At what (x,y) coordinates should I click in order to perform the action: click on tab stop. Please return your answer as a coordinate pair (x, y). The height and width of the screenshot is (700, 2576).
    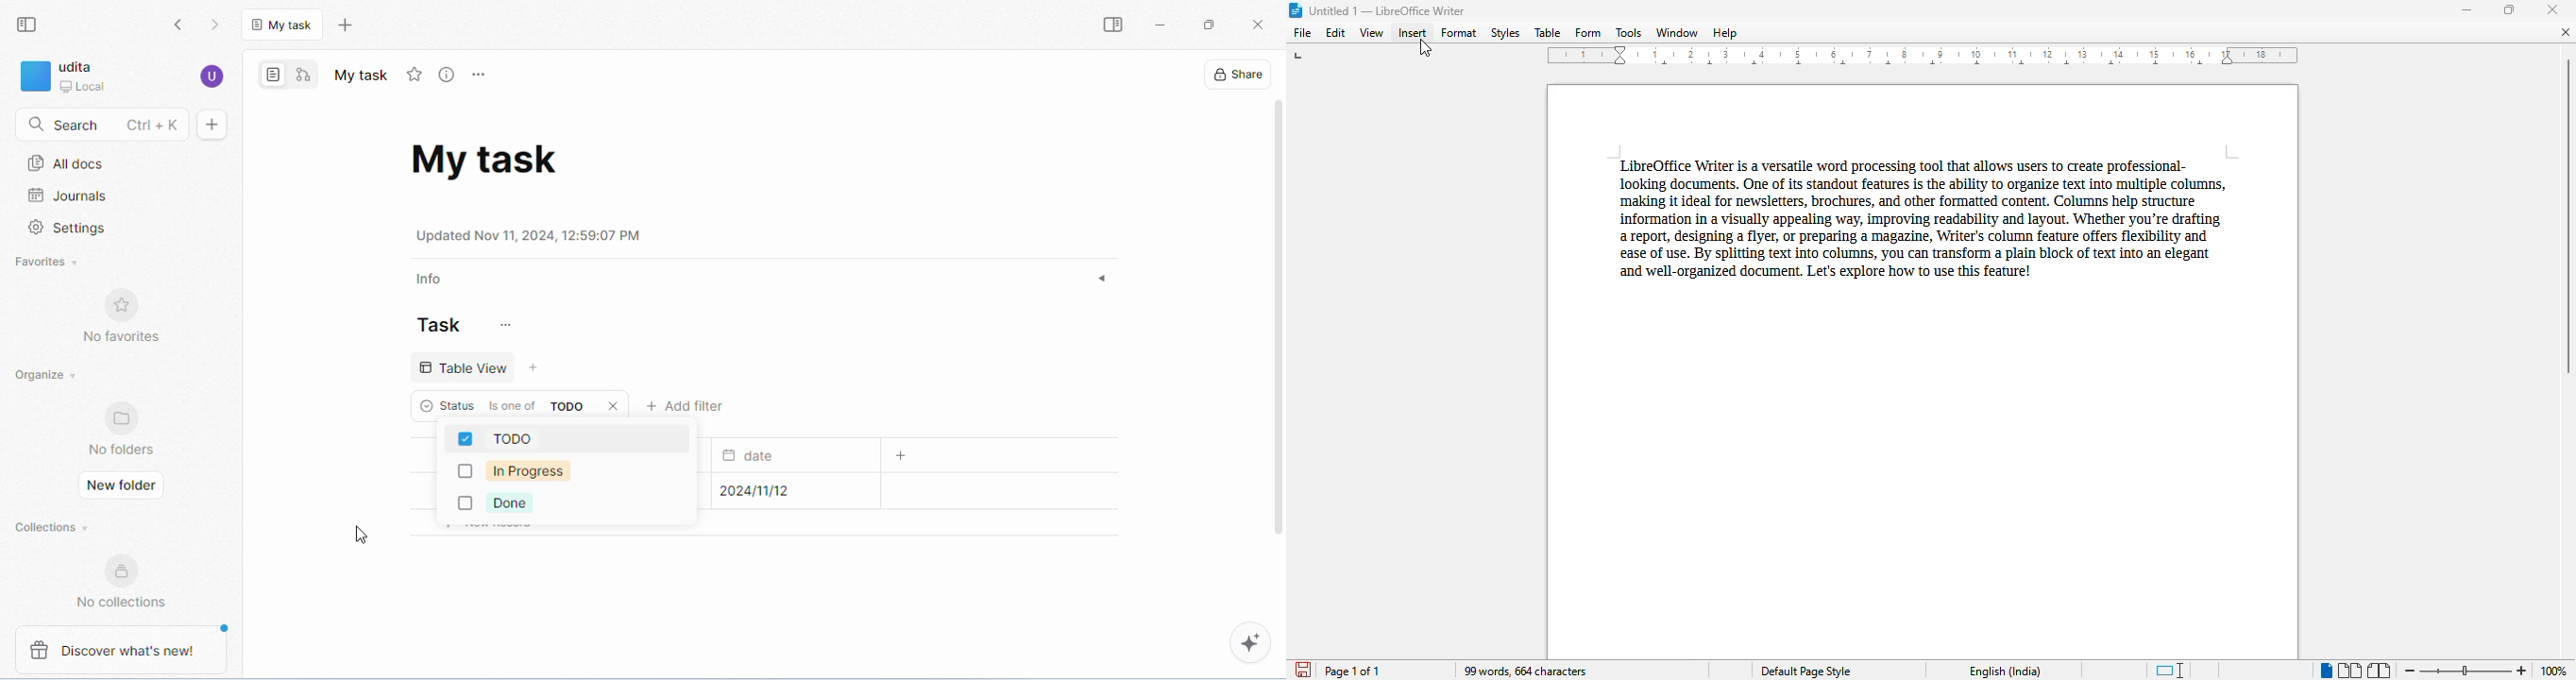
    Looking at the image, I should click on (1300, 58).